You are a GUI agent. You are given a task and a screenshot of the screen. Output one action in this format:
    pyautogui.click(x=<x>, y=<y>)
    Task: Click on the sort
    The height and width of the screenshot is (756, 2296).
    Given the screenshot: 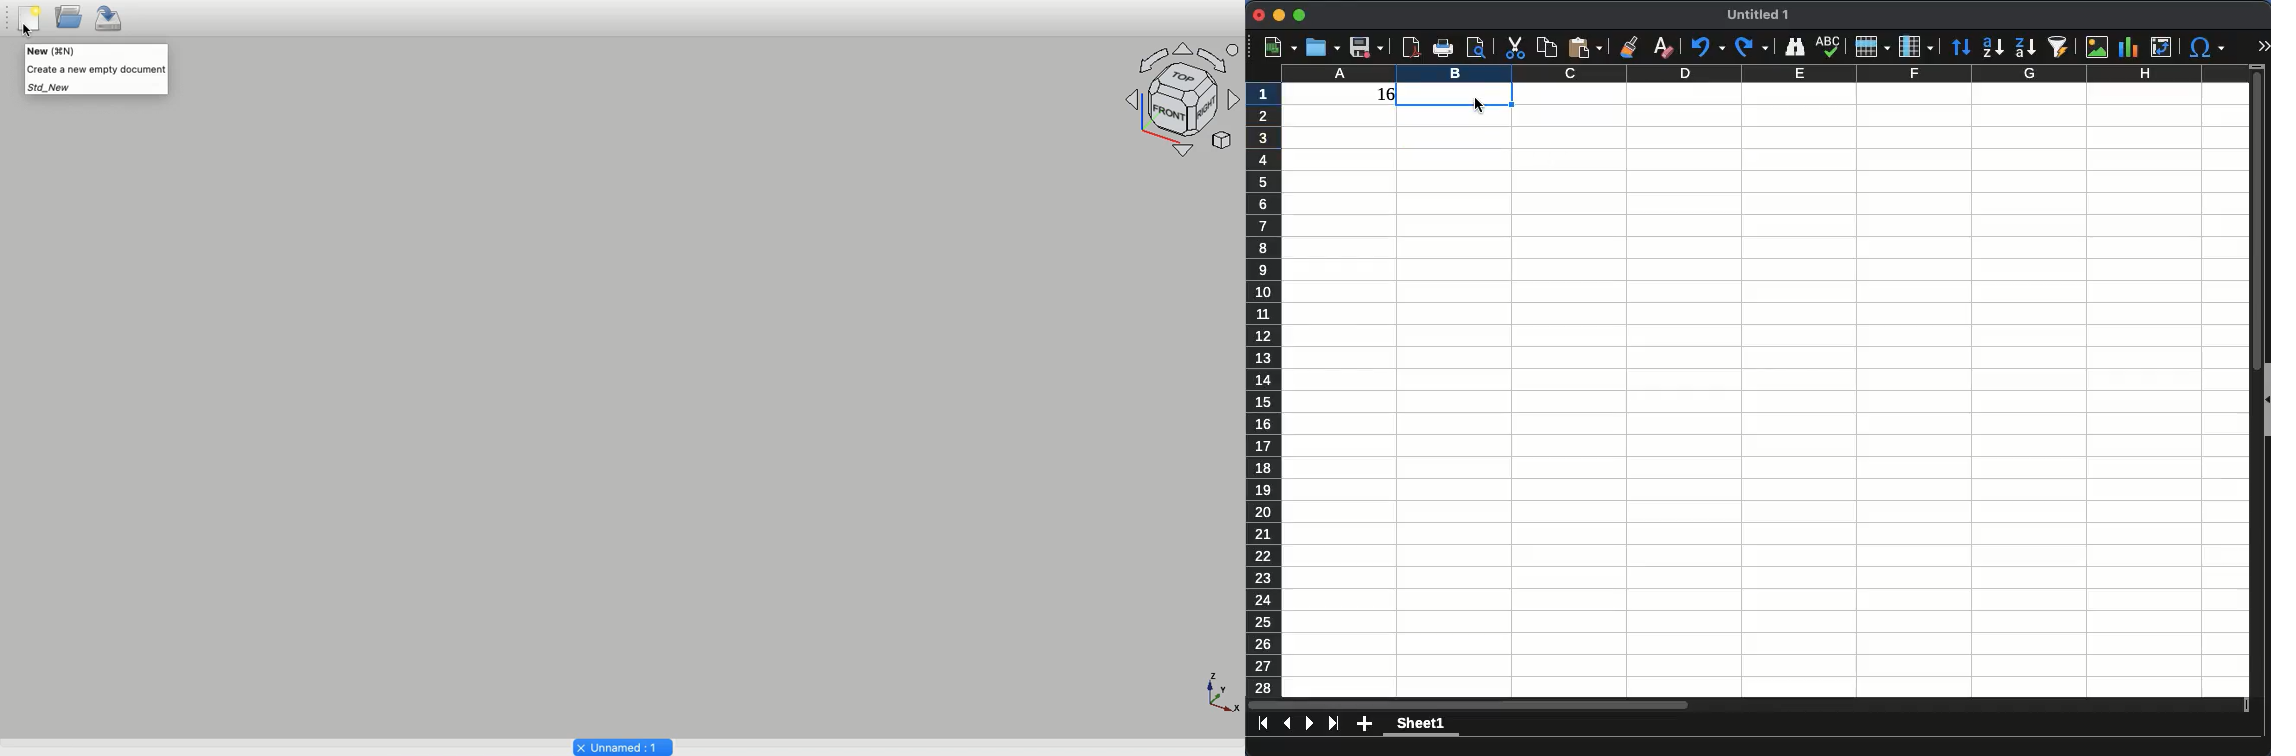 What is the action you would take?
    pyautogui.click(x=1961, y=47)
    